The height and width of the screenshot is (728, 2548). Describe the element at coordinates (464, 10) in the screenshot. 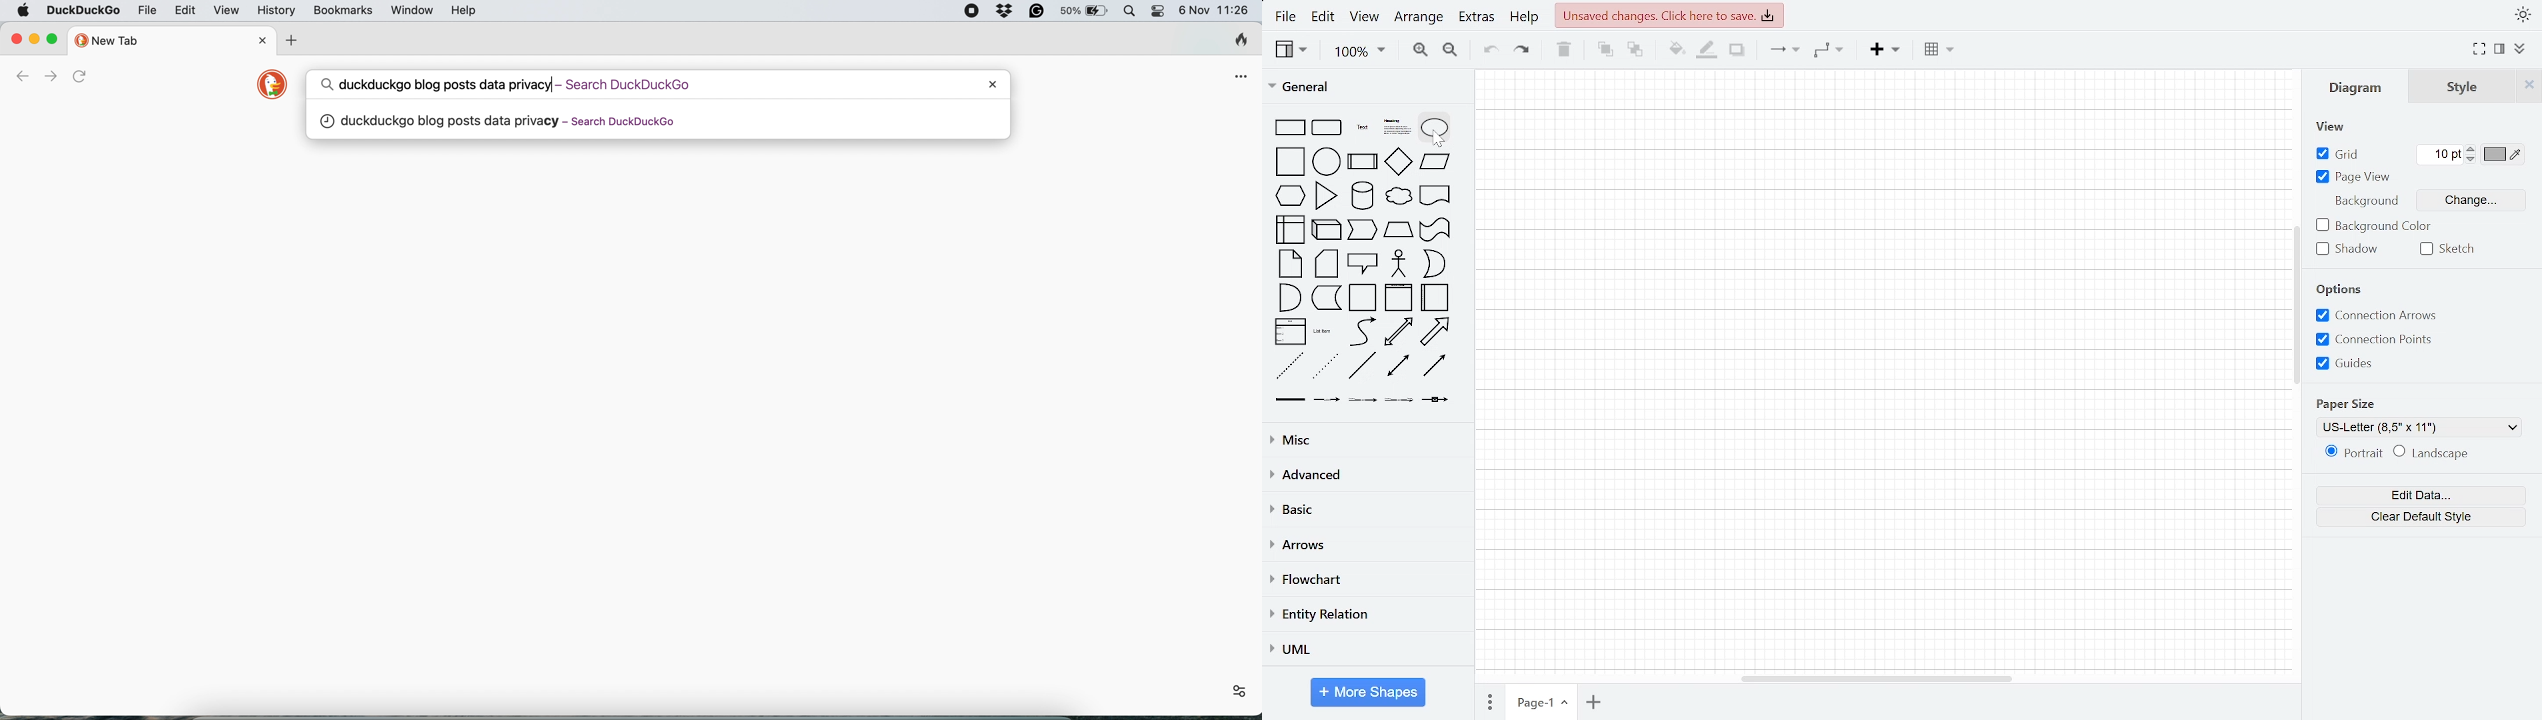

I see `help` at that location.